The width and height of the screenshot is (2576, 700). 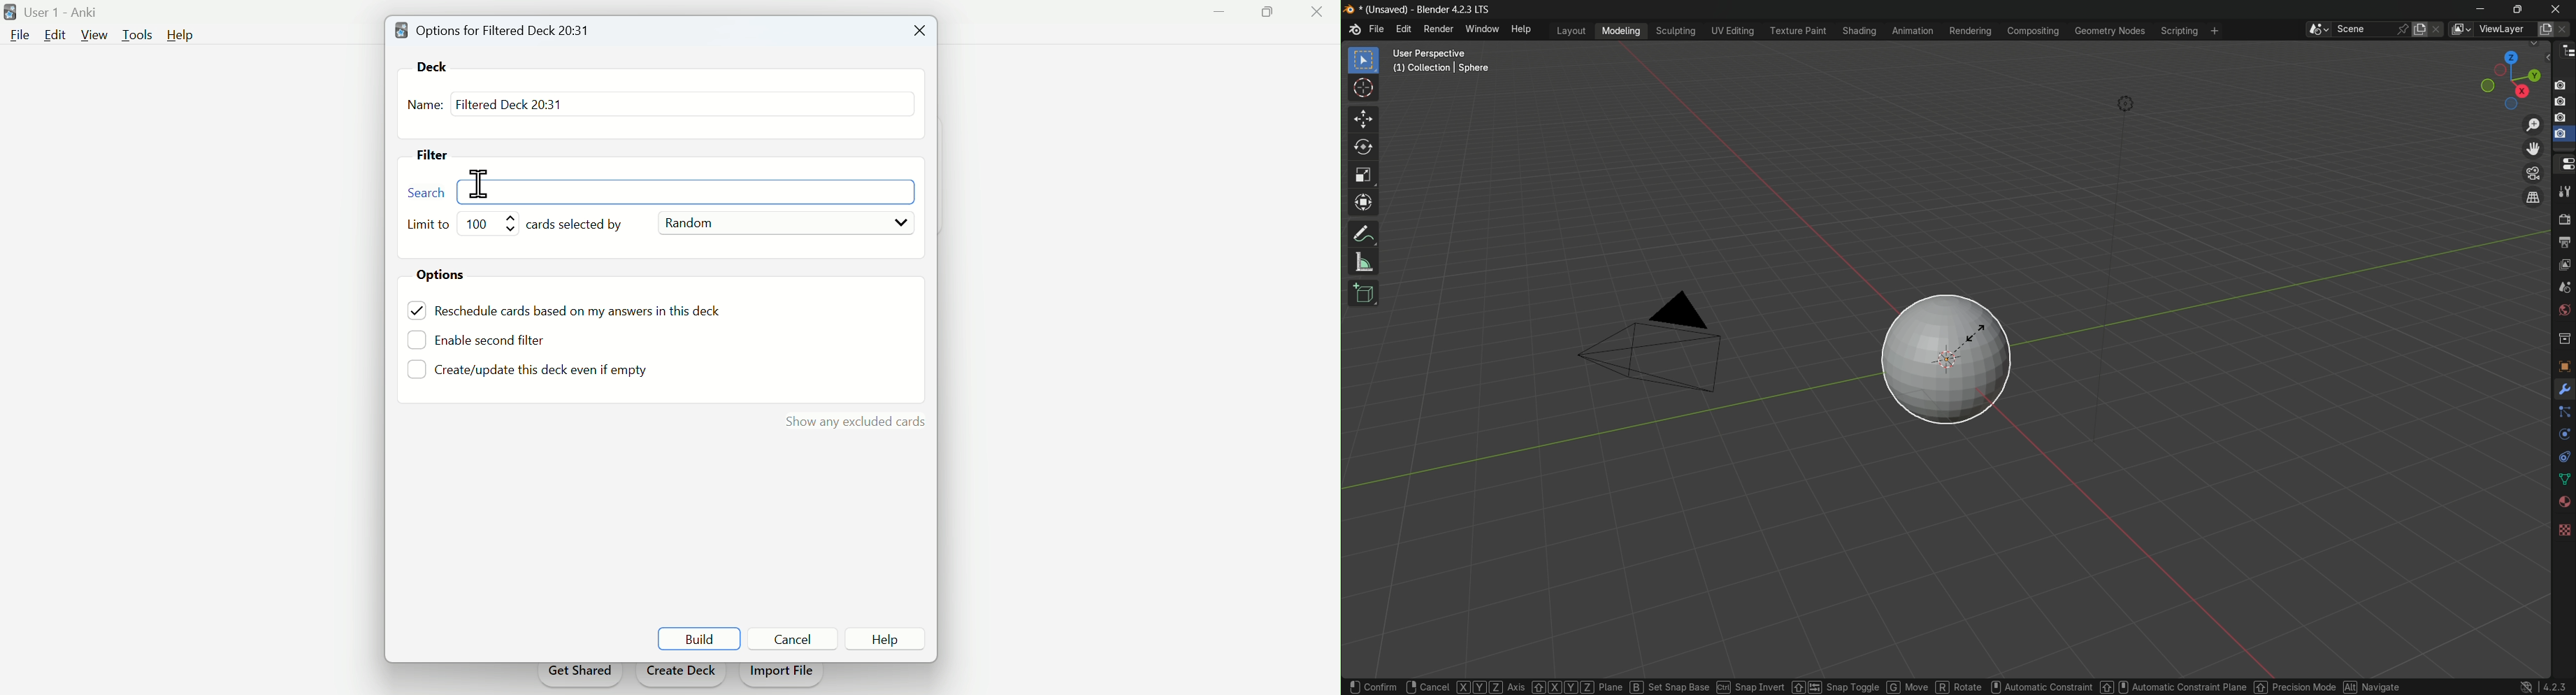 What do you see at coordinates (500, 338) in the screenshot?
I see ` Enable second Filter` at bounding box center [500, 338].